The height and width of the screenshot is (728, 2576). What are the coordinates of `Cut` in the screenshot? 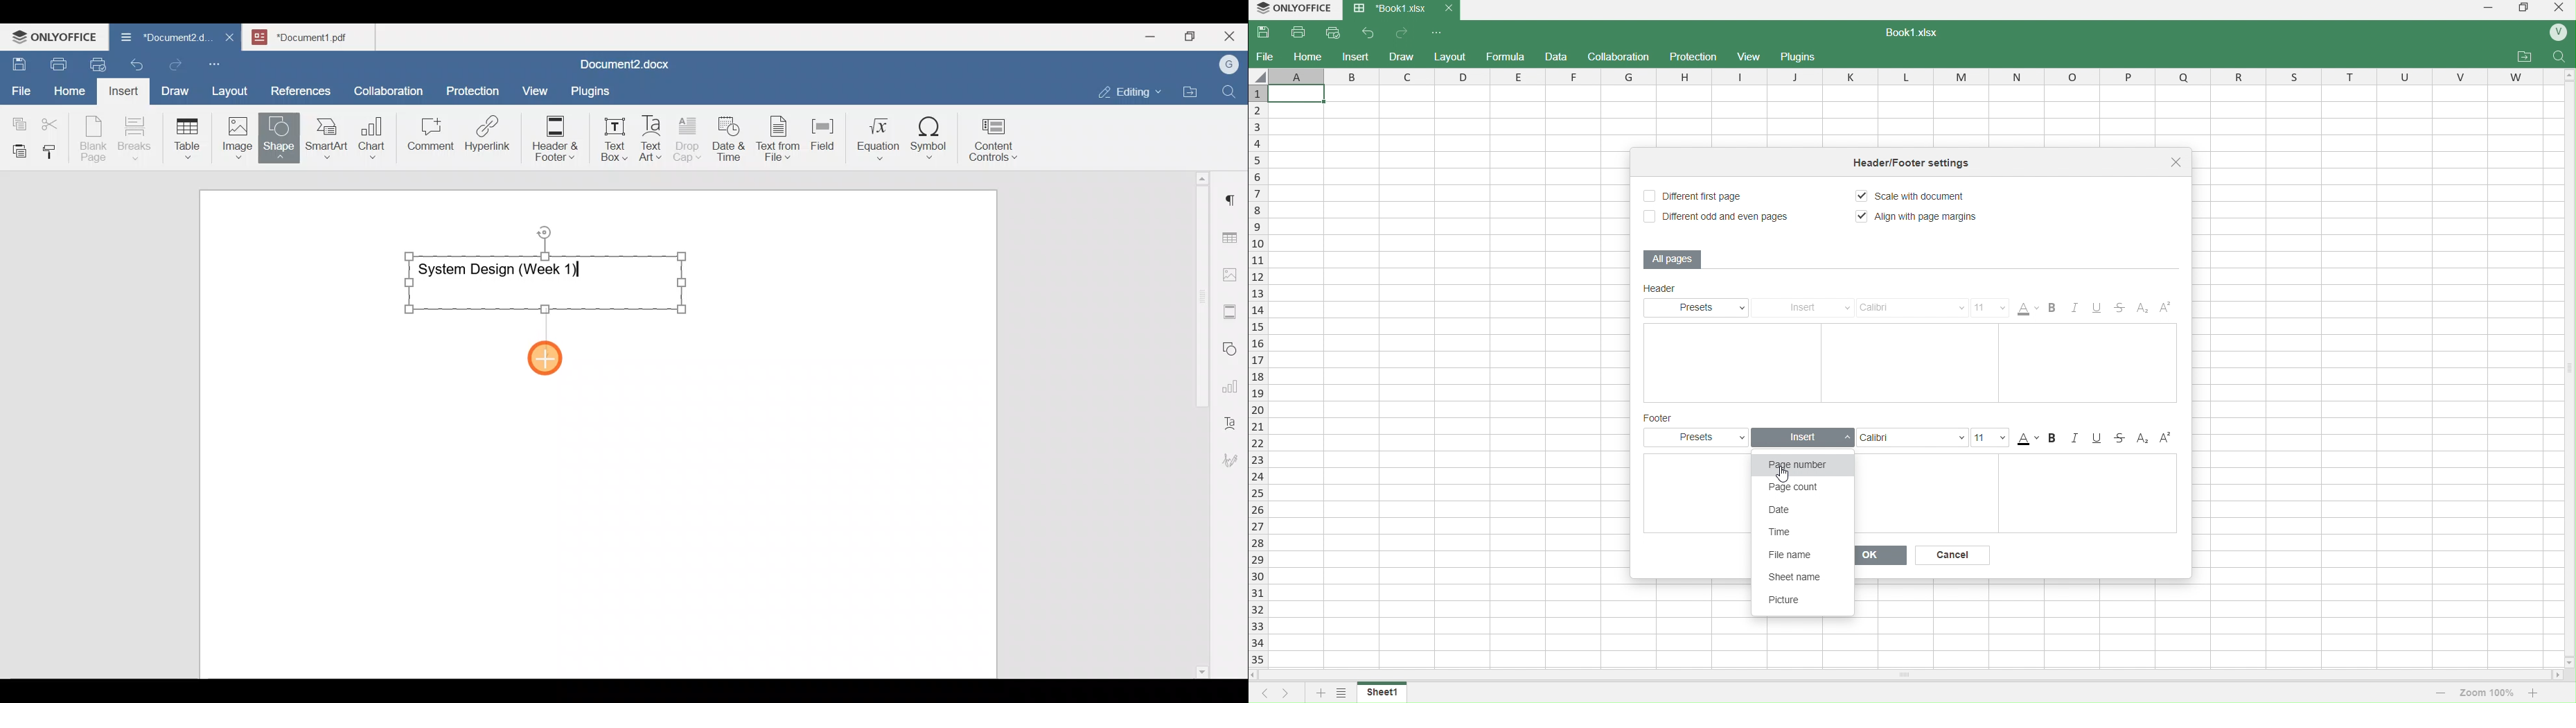 It's located at (55, 121).